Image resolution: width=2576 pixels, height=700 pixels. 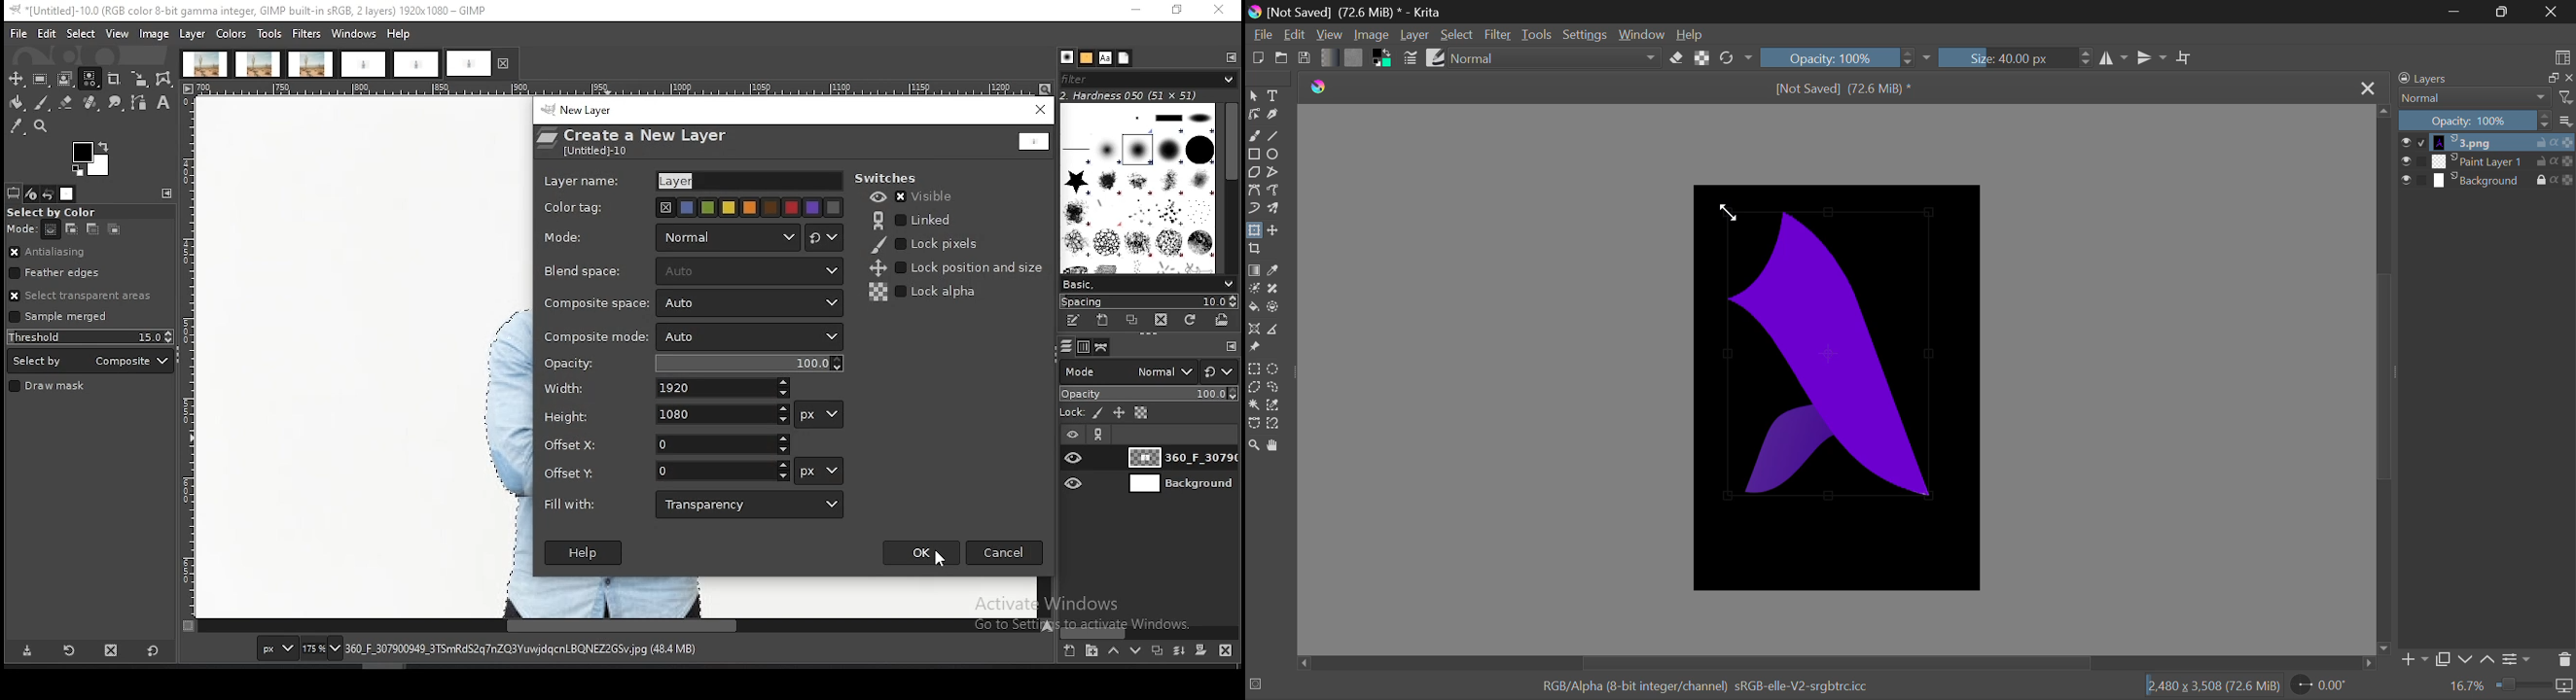 I want to click on actions, so click(x=2556, y=143).